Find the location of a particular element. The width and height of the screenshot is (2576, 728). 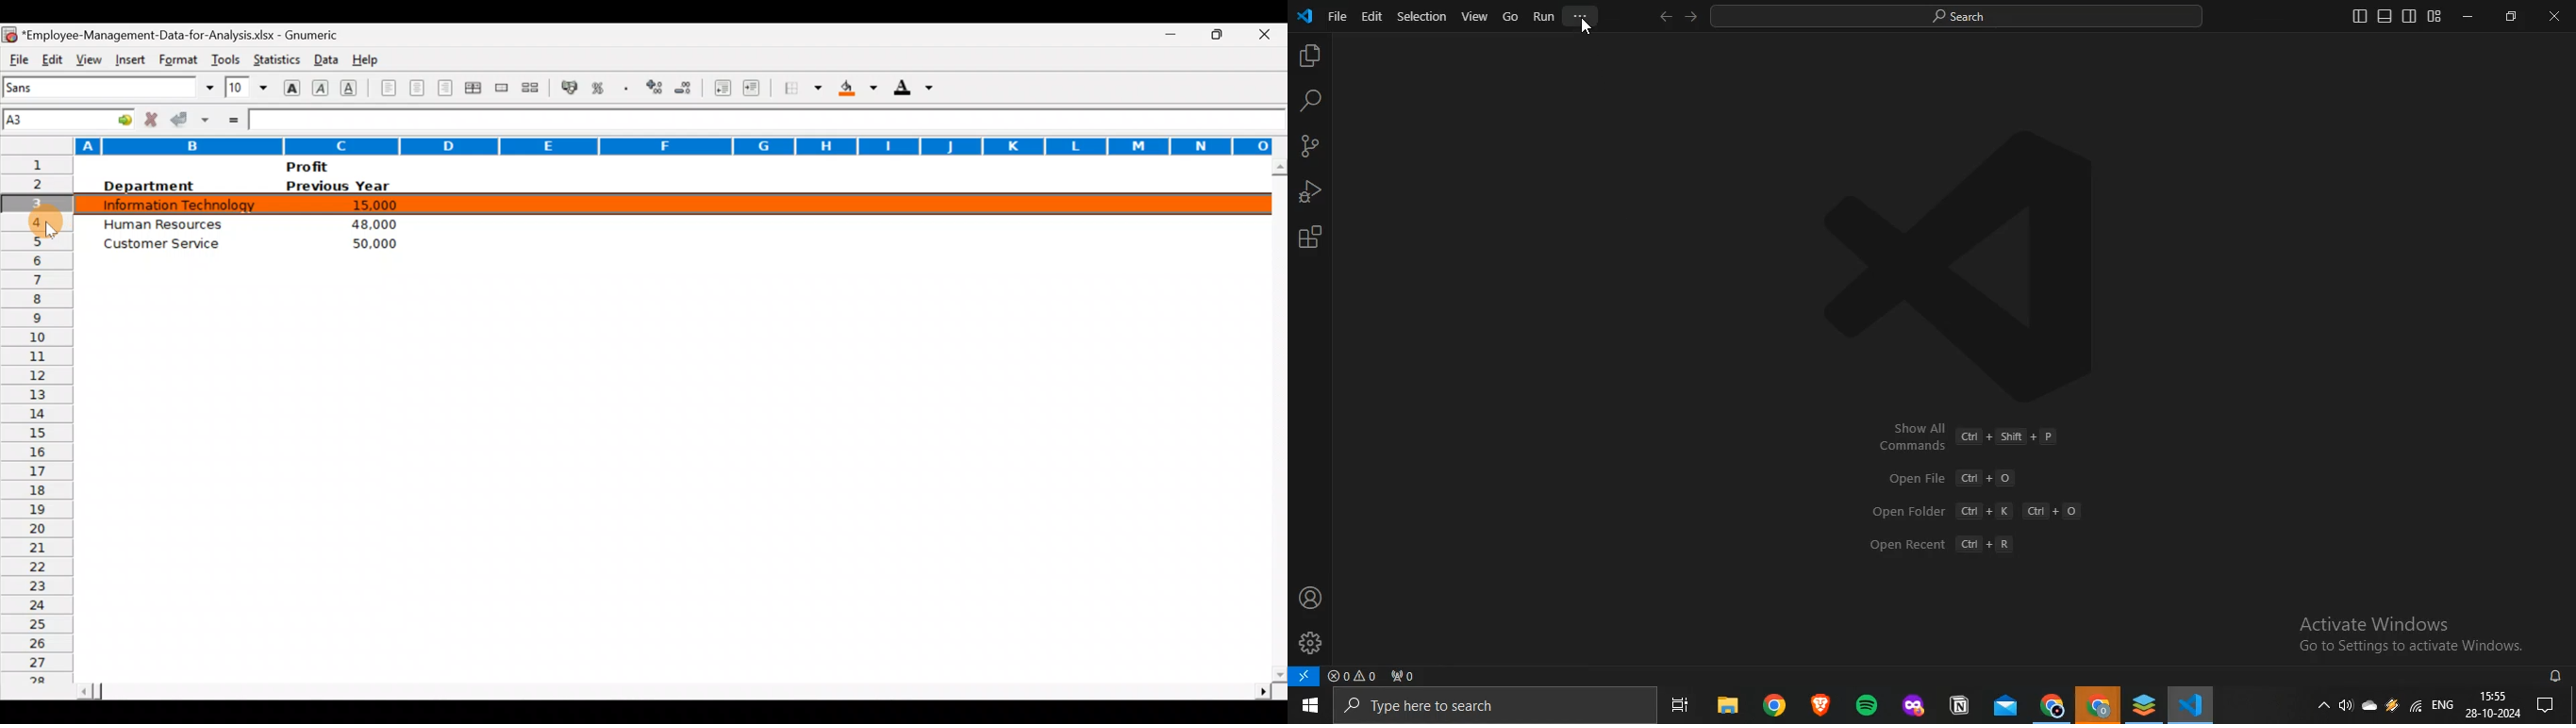

Scroll bar is located at coordinates (1276, 420).